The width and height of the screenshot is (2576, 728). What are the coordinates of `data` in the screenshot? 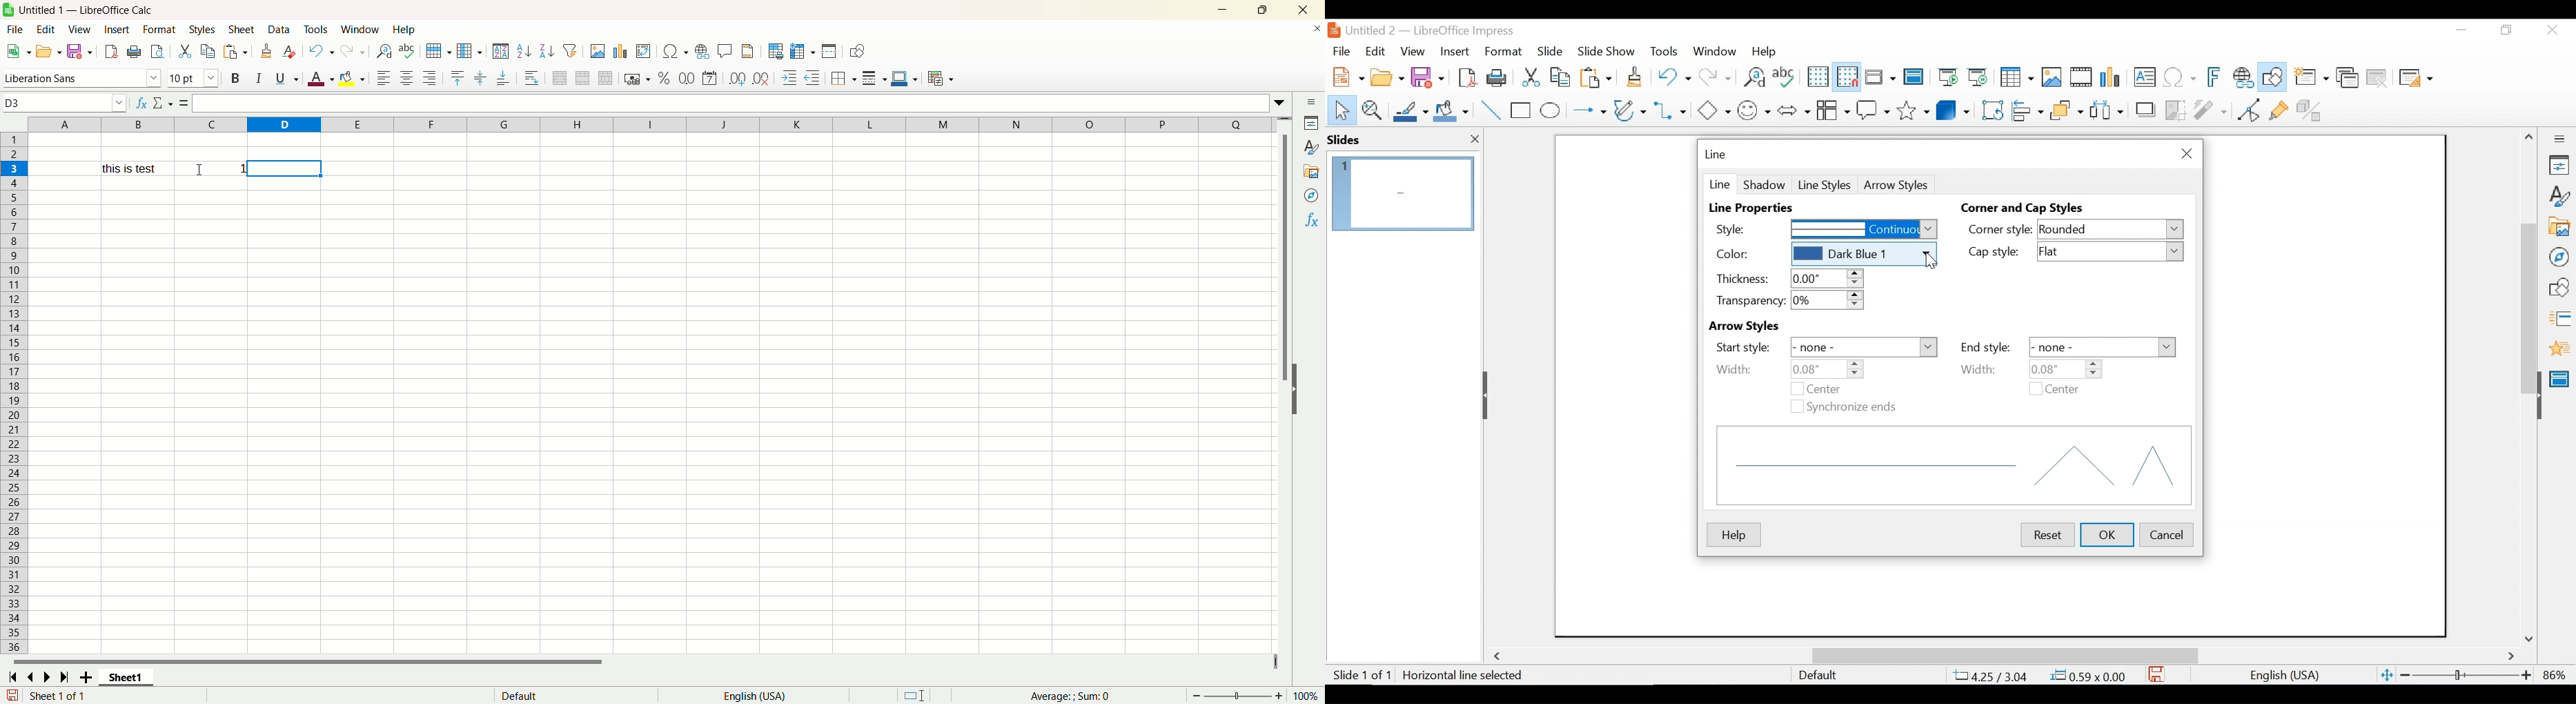 It's located at (280, 29).